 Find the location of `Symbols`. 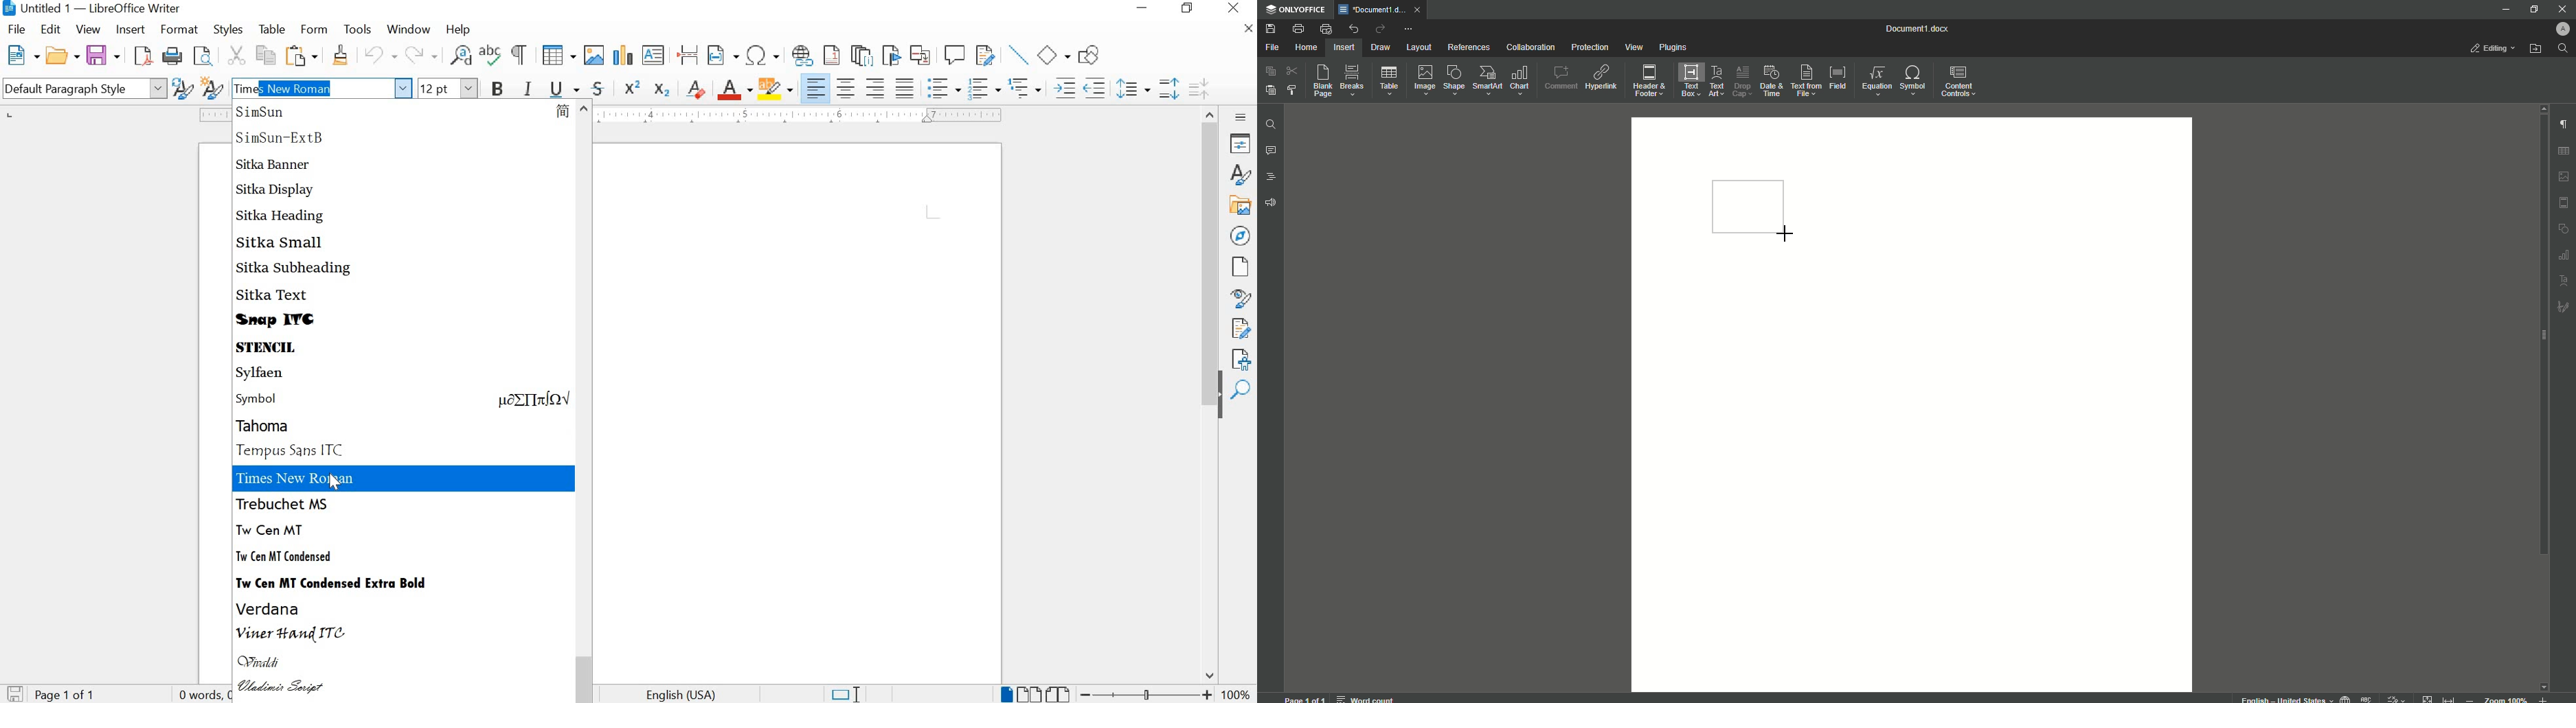

Symbols is located at coordinates (1912, 80).